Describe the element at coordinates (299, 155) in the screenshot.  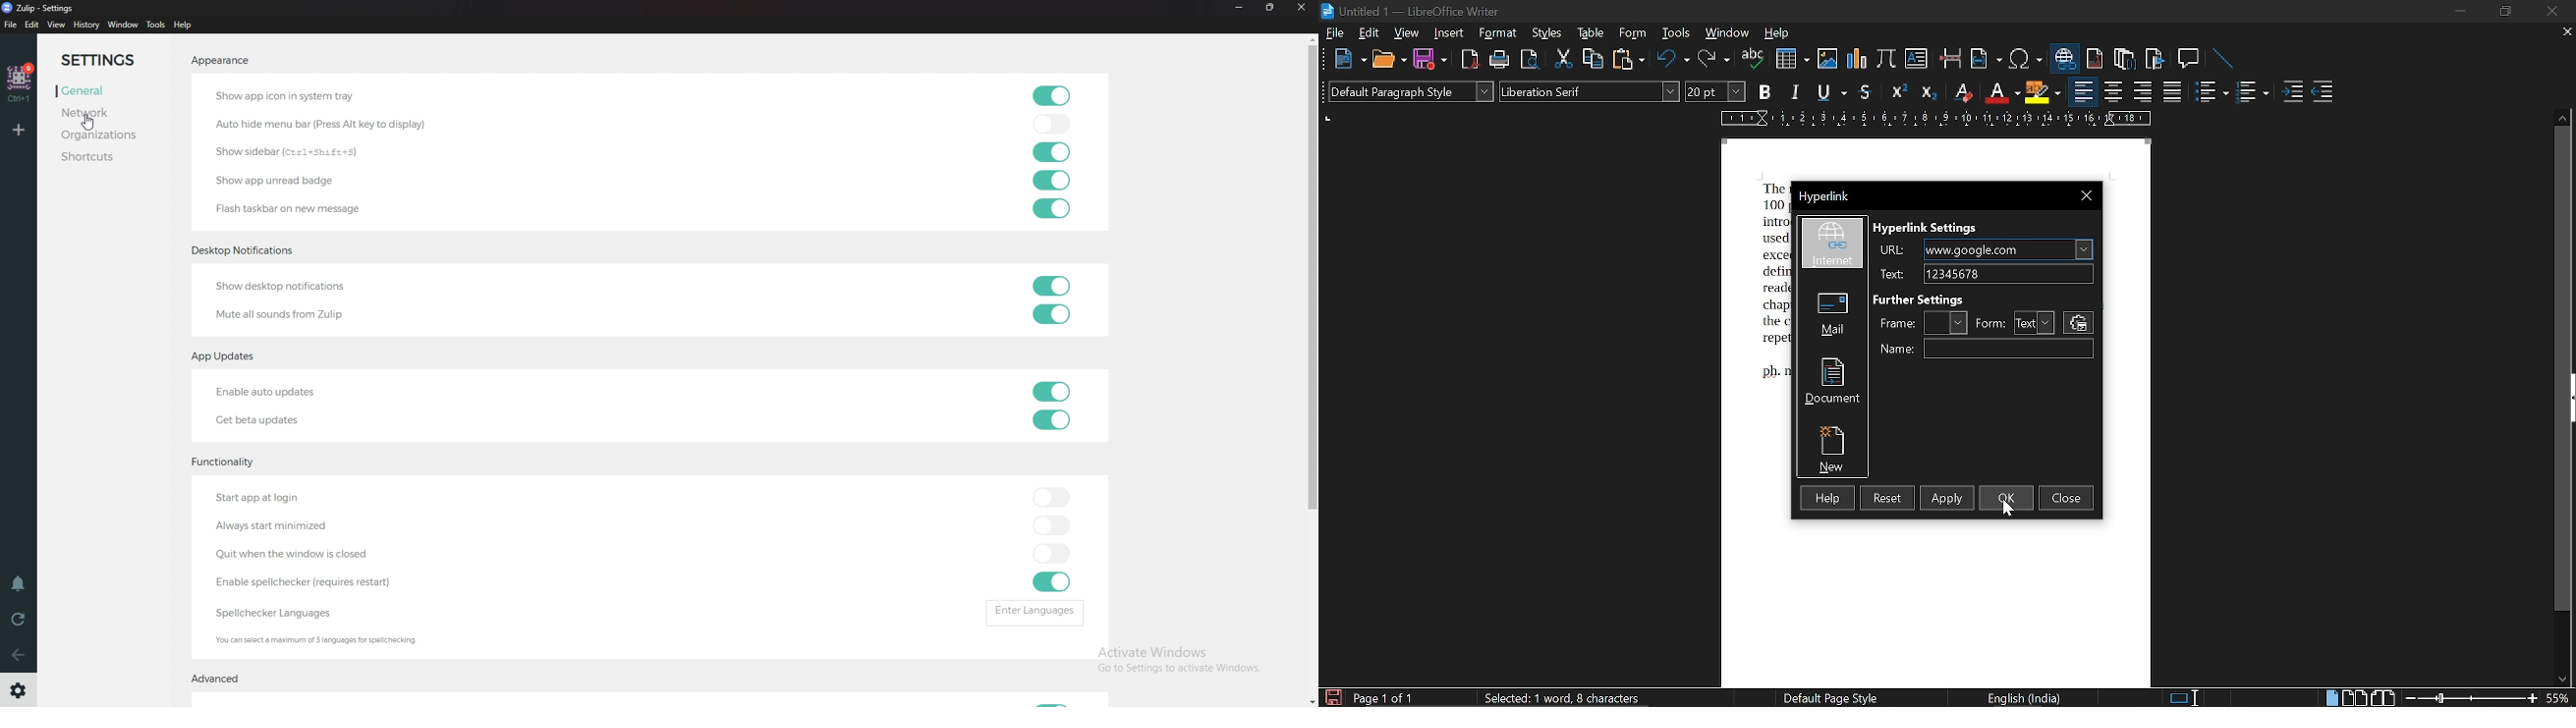
I see `show sidebar` at that location.